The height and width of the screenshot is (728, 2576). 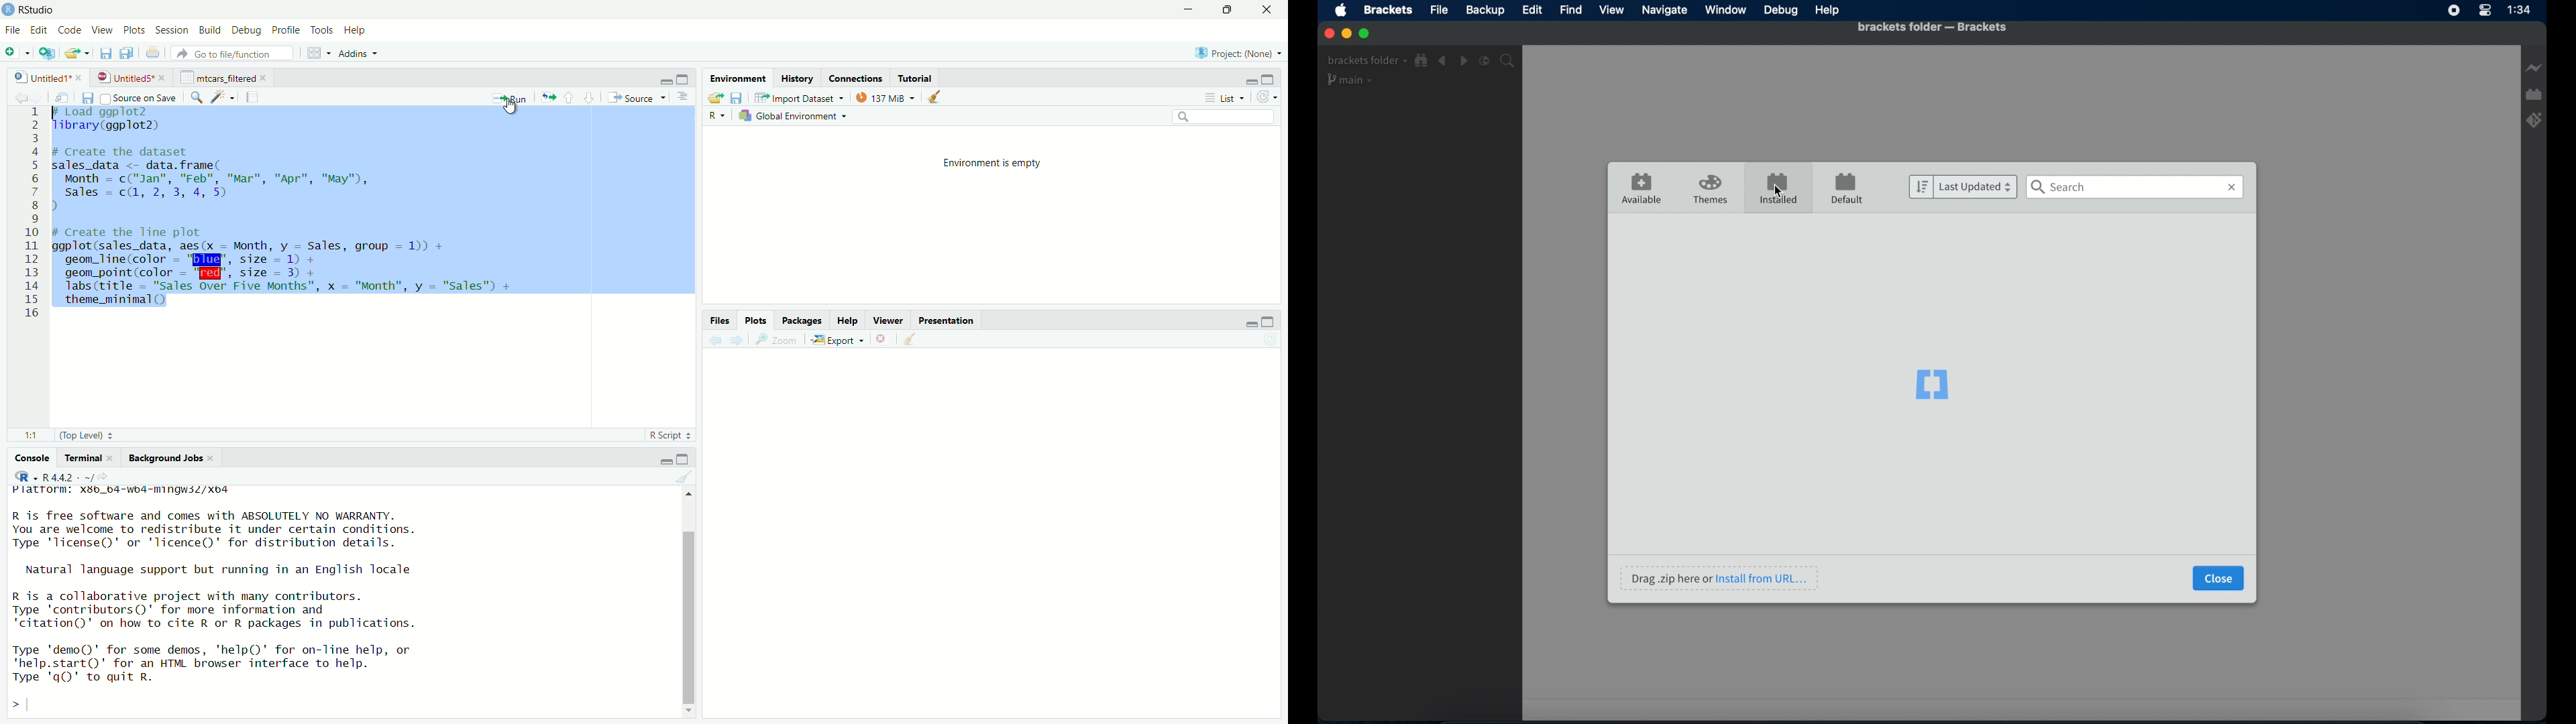 I want to click on save all, so click(x=127, y=53).